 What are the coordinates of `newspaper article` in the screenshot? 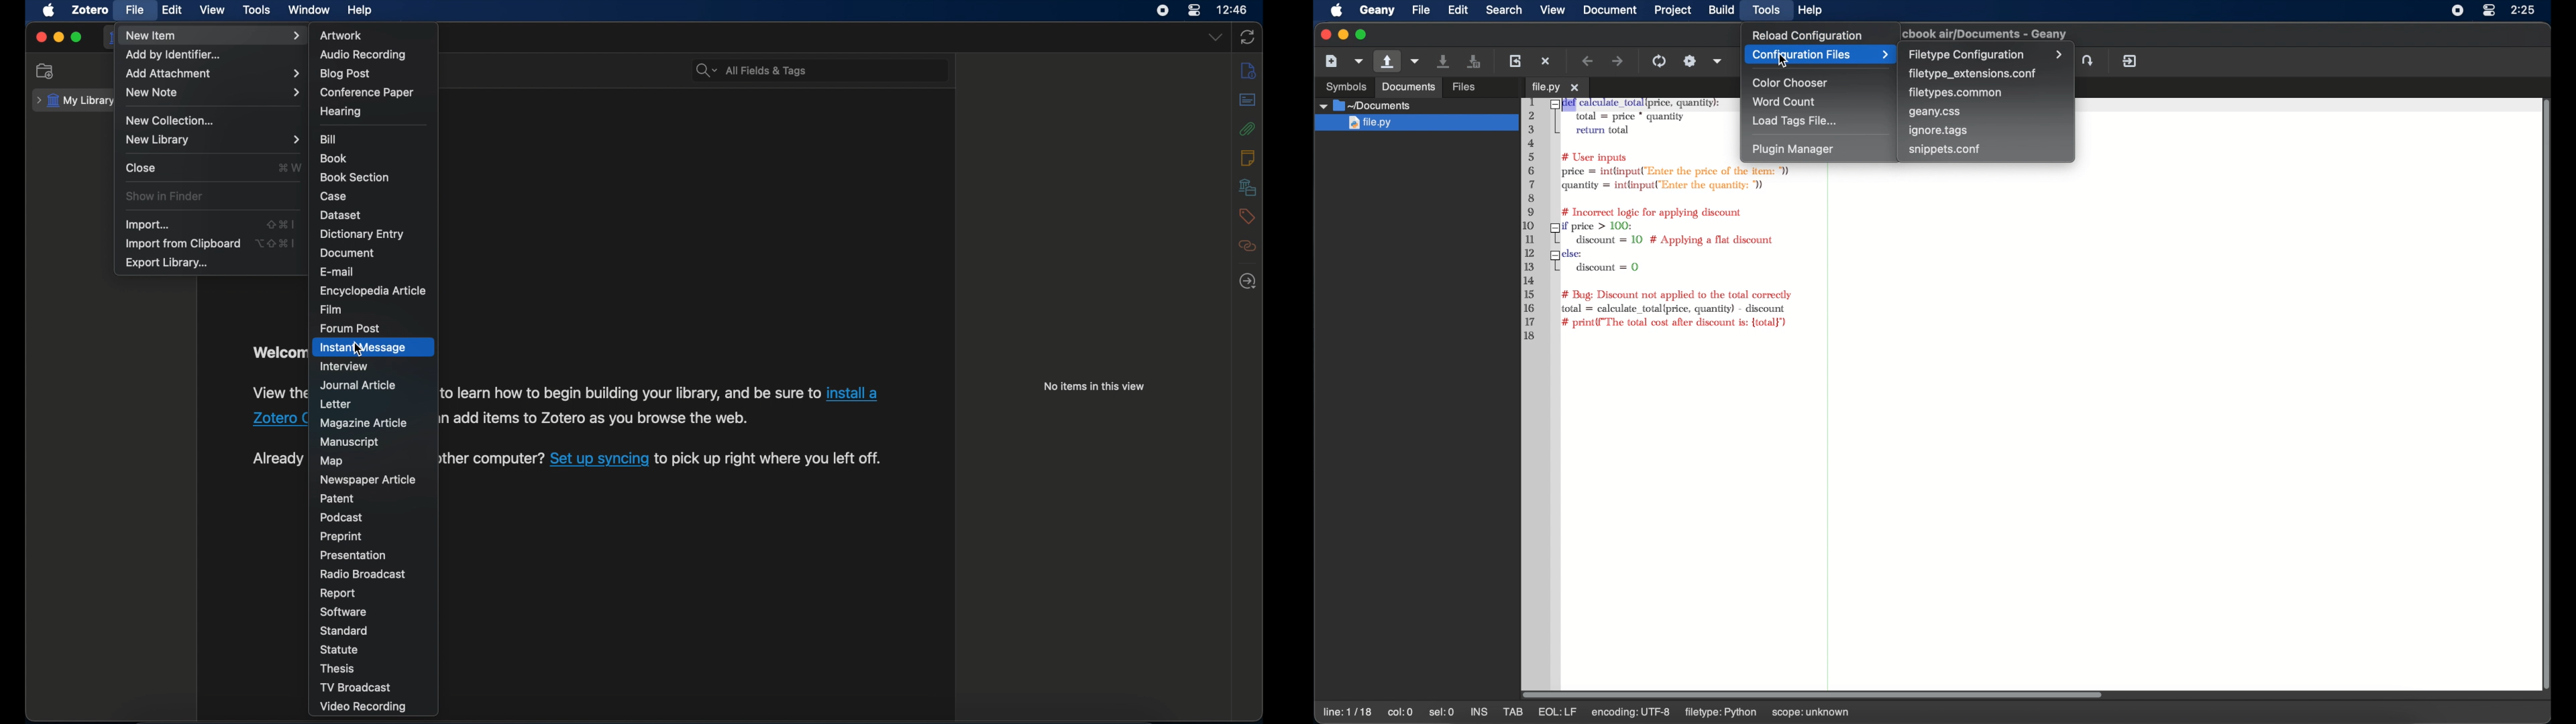 It's located at (366, 481).